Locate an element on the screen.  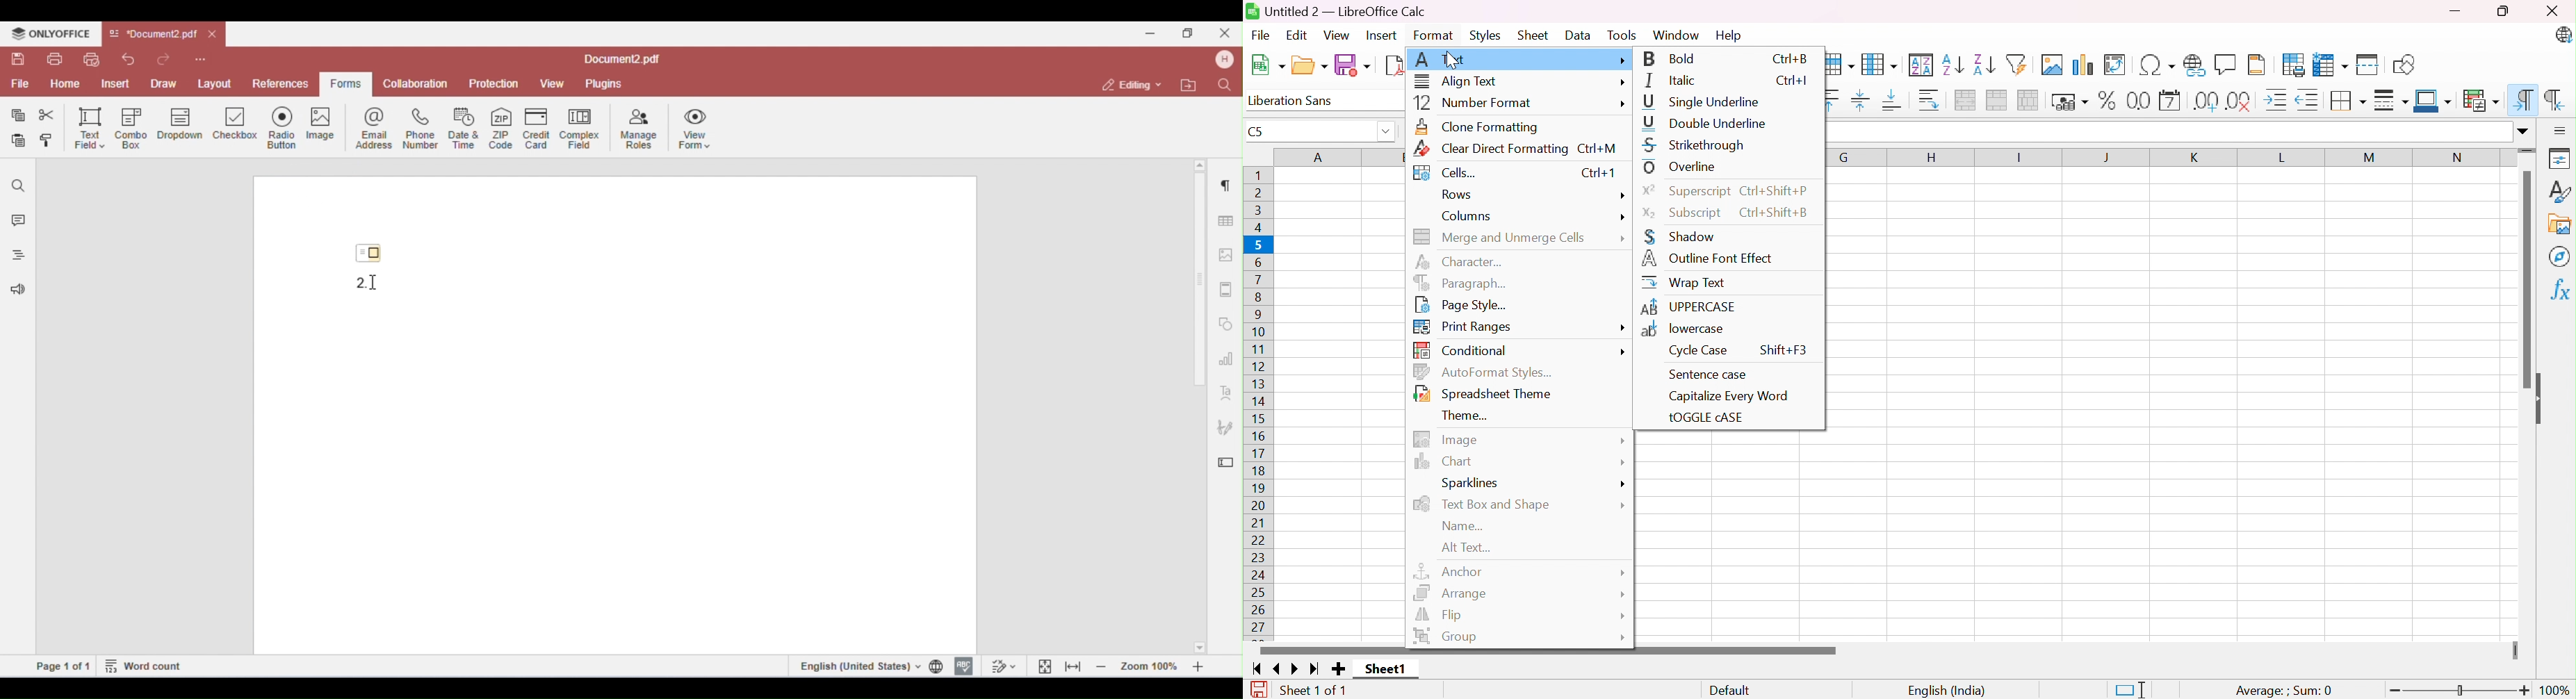
Cells... is located at coordinates (1449, 171).